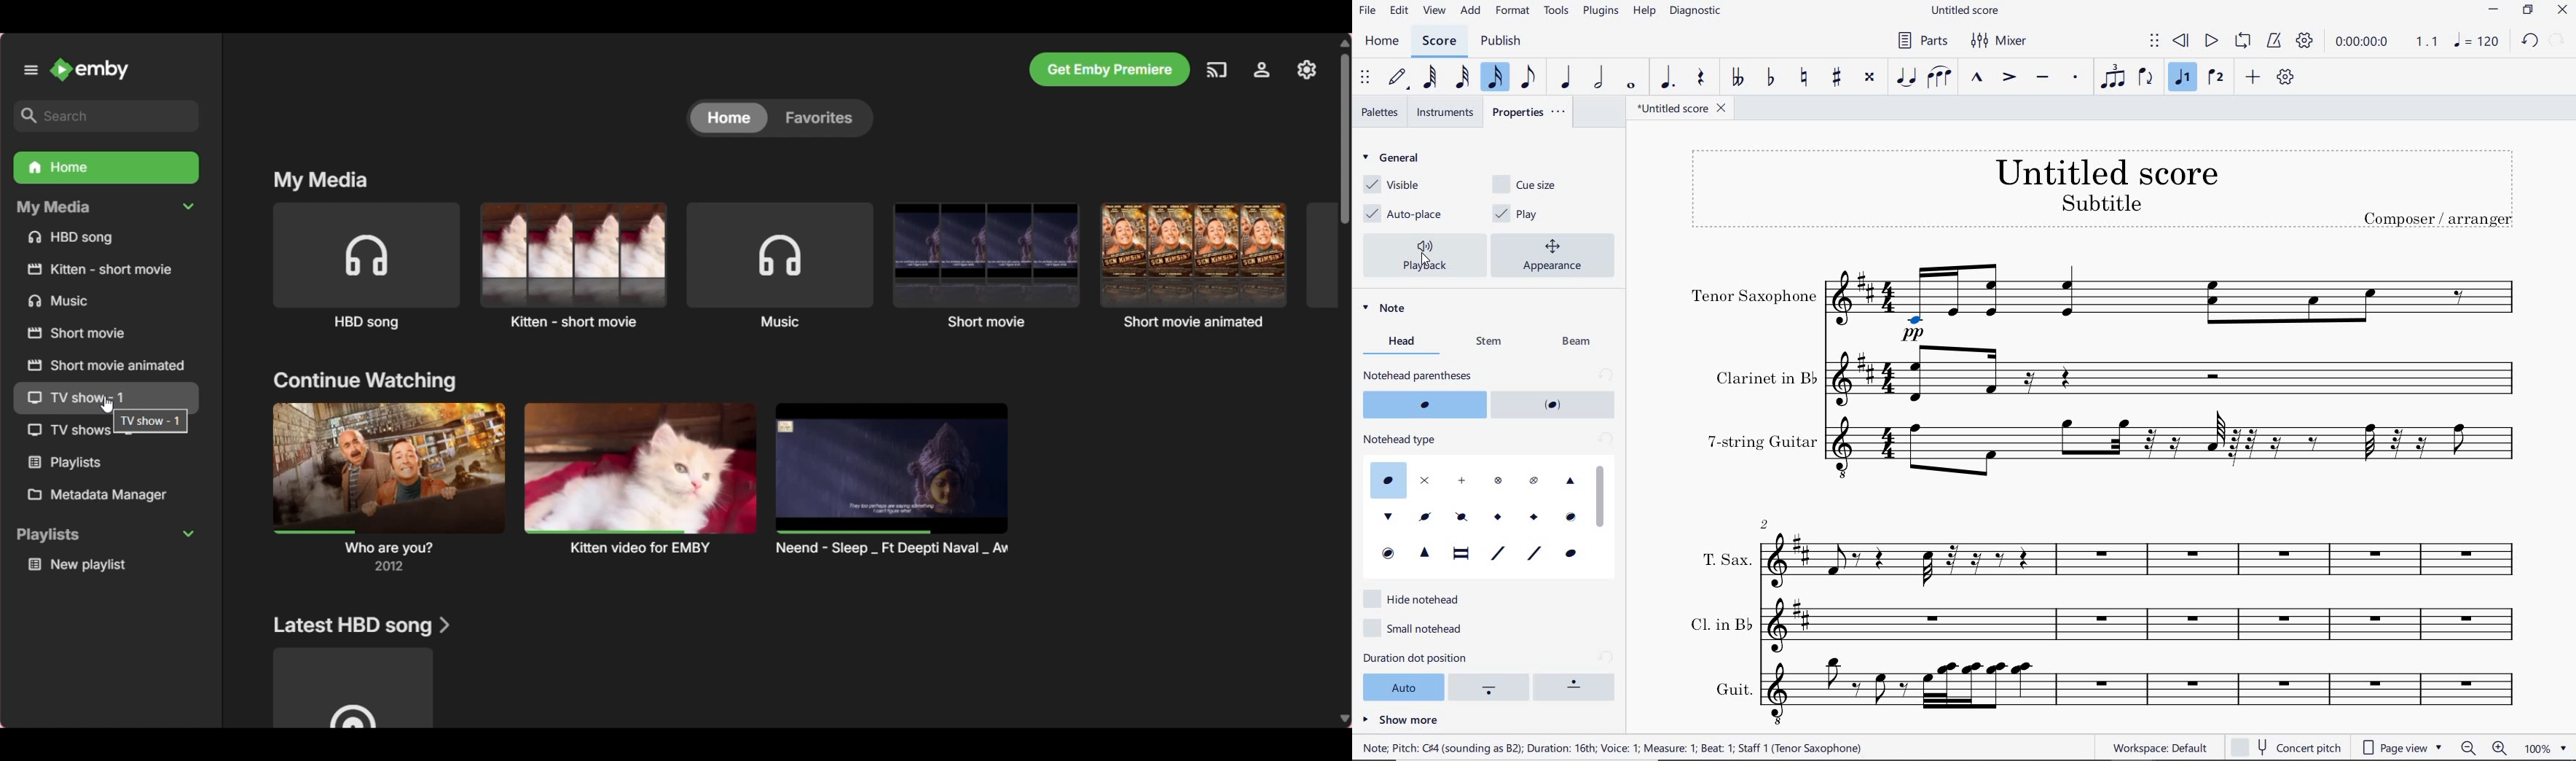 The image size is (2576, 784). What do you see at coordinates (1804, 77) in the screenshot?
I see `TOGGLE NATURAL` at bounding box center [1804, 77].